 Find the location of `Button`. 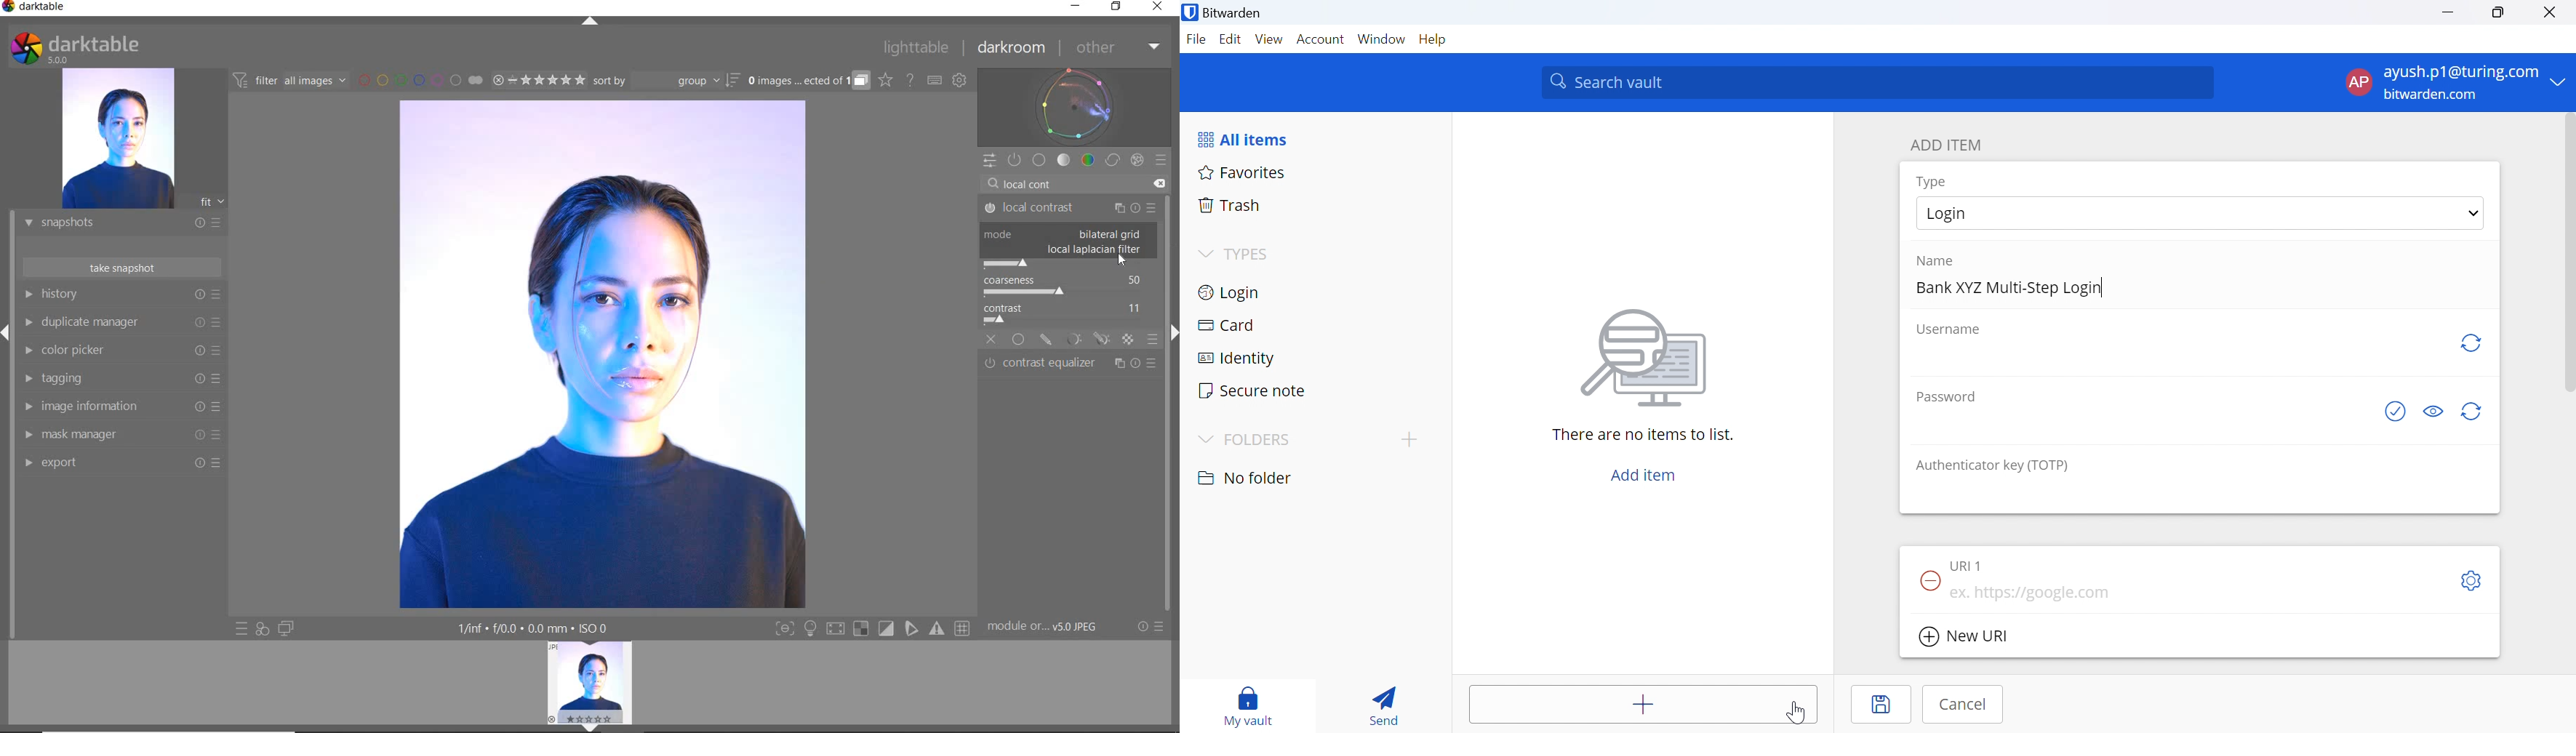

Button is located at coordinates (810, 630).